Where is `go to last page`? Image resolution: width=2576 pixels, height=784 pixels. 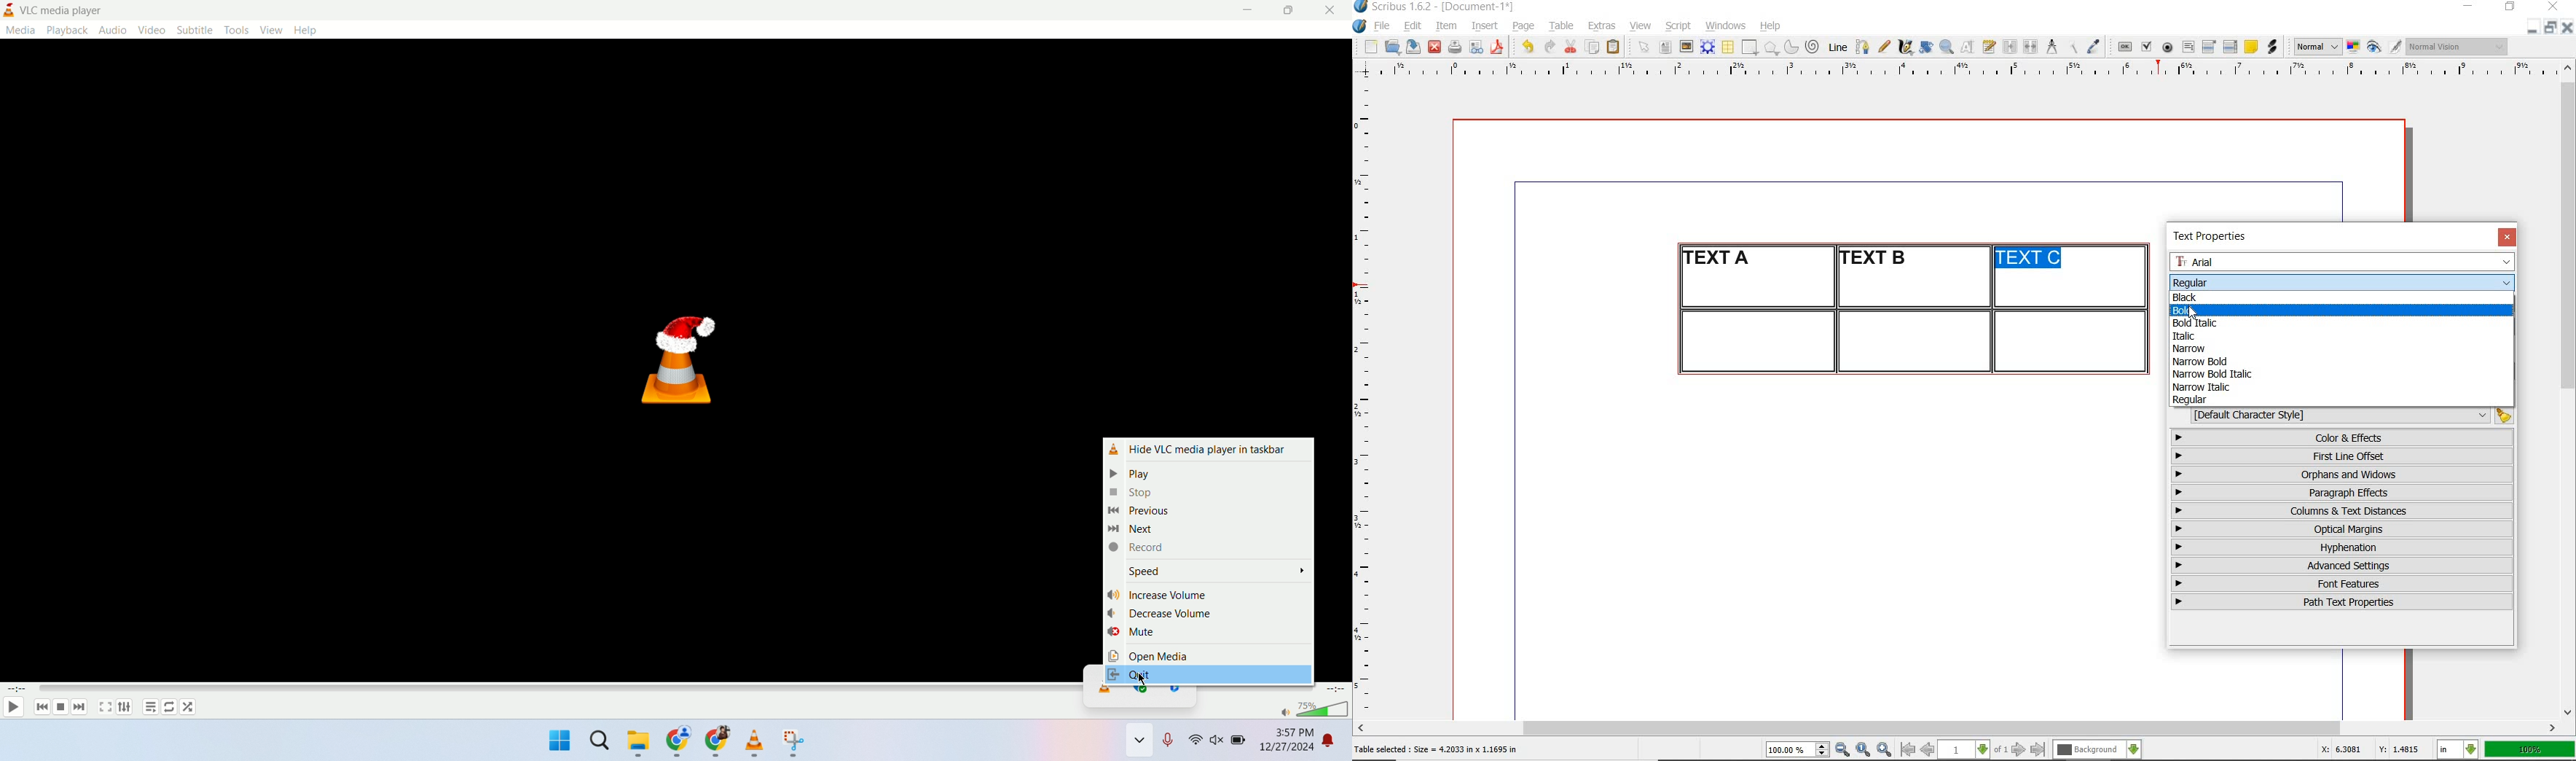 go to last page is located at coordinates (2038, 750).